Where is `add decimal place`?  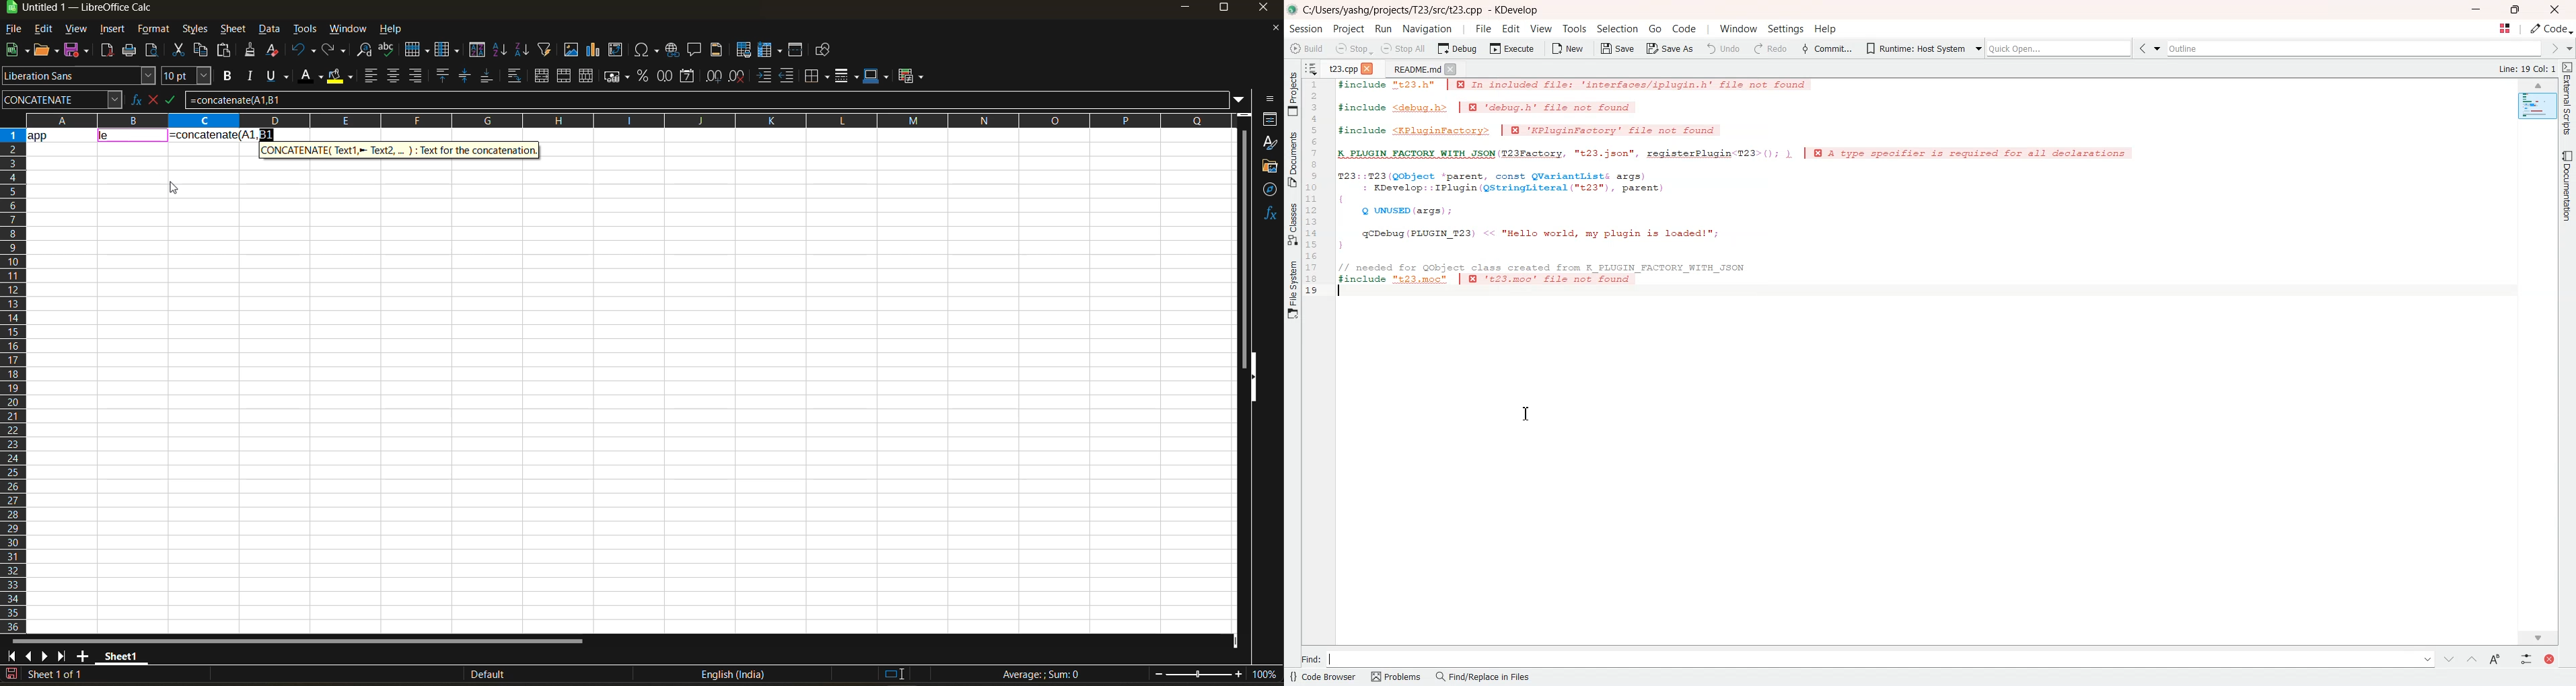 add decimal place is located at coordinates (714, 77).